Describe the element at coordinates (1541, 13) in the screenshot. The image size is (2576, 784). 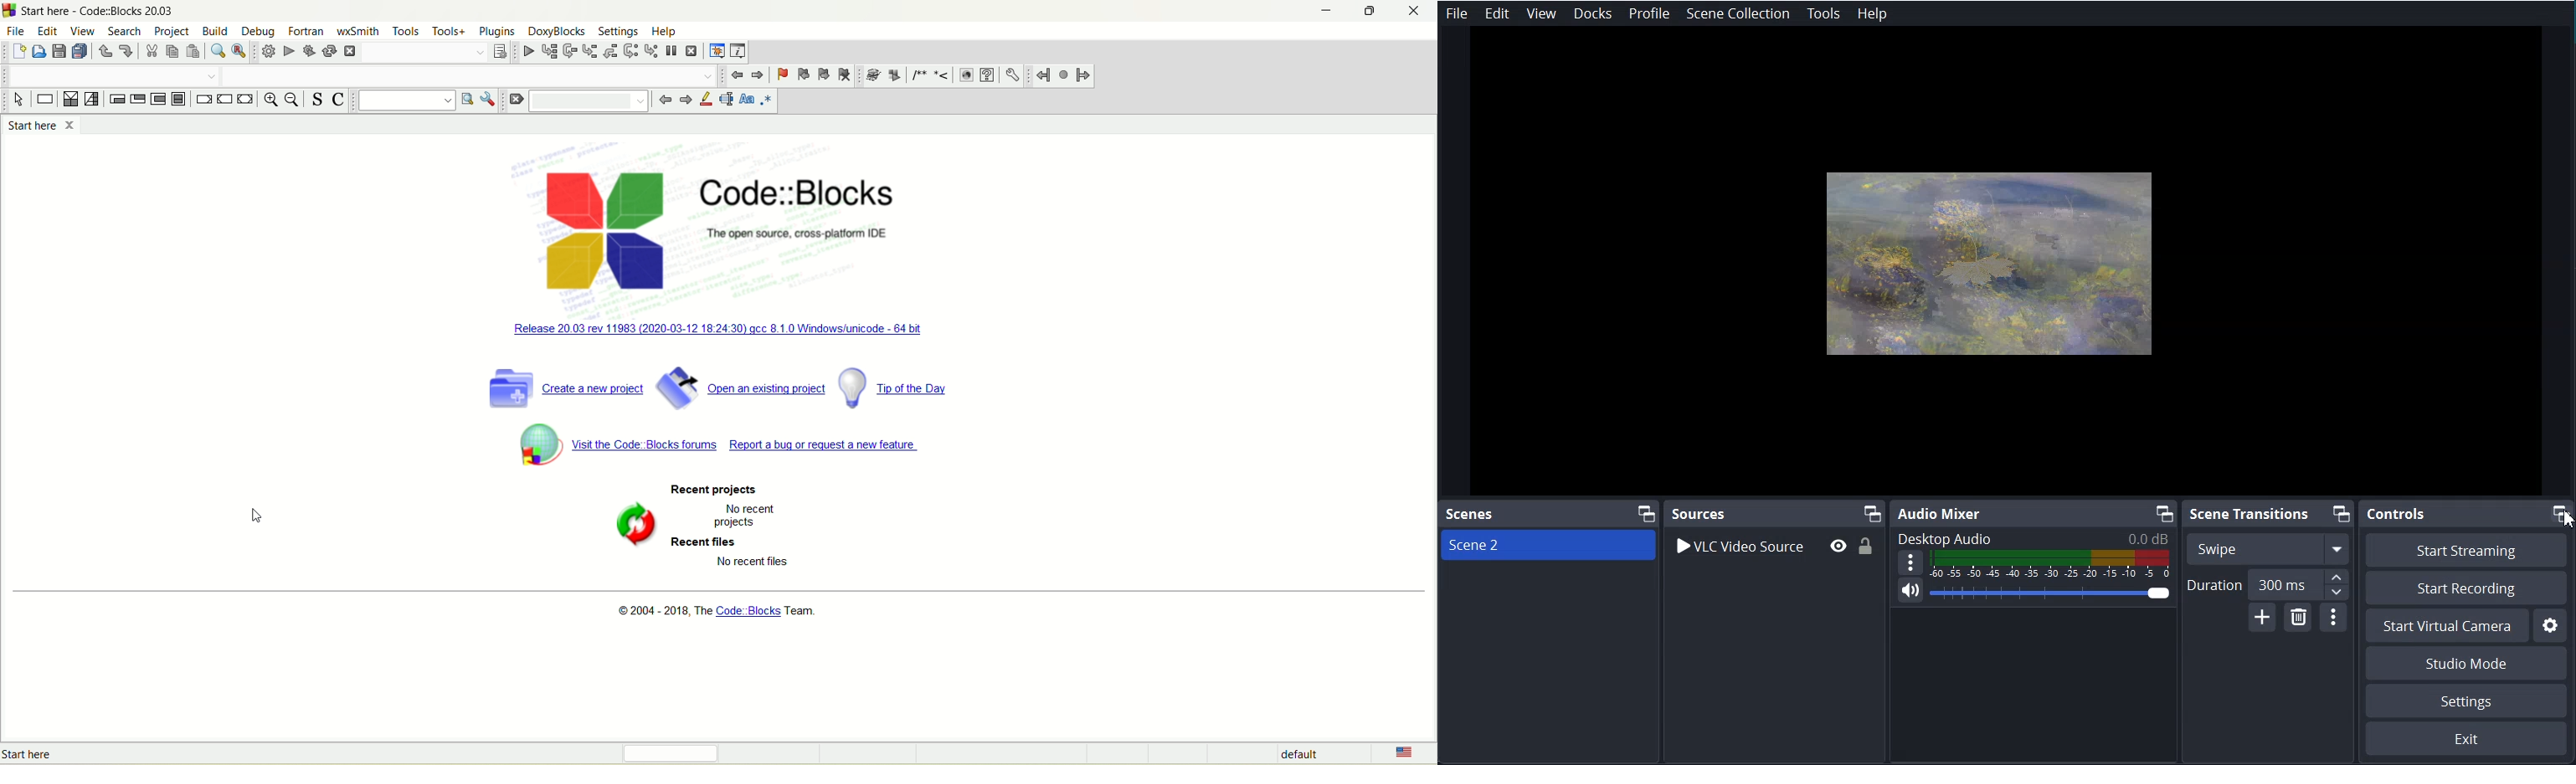
I see `View` at that location.